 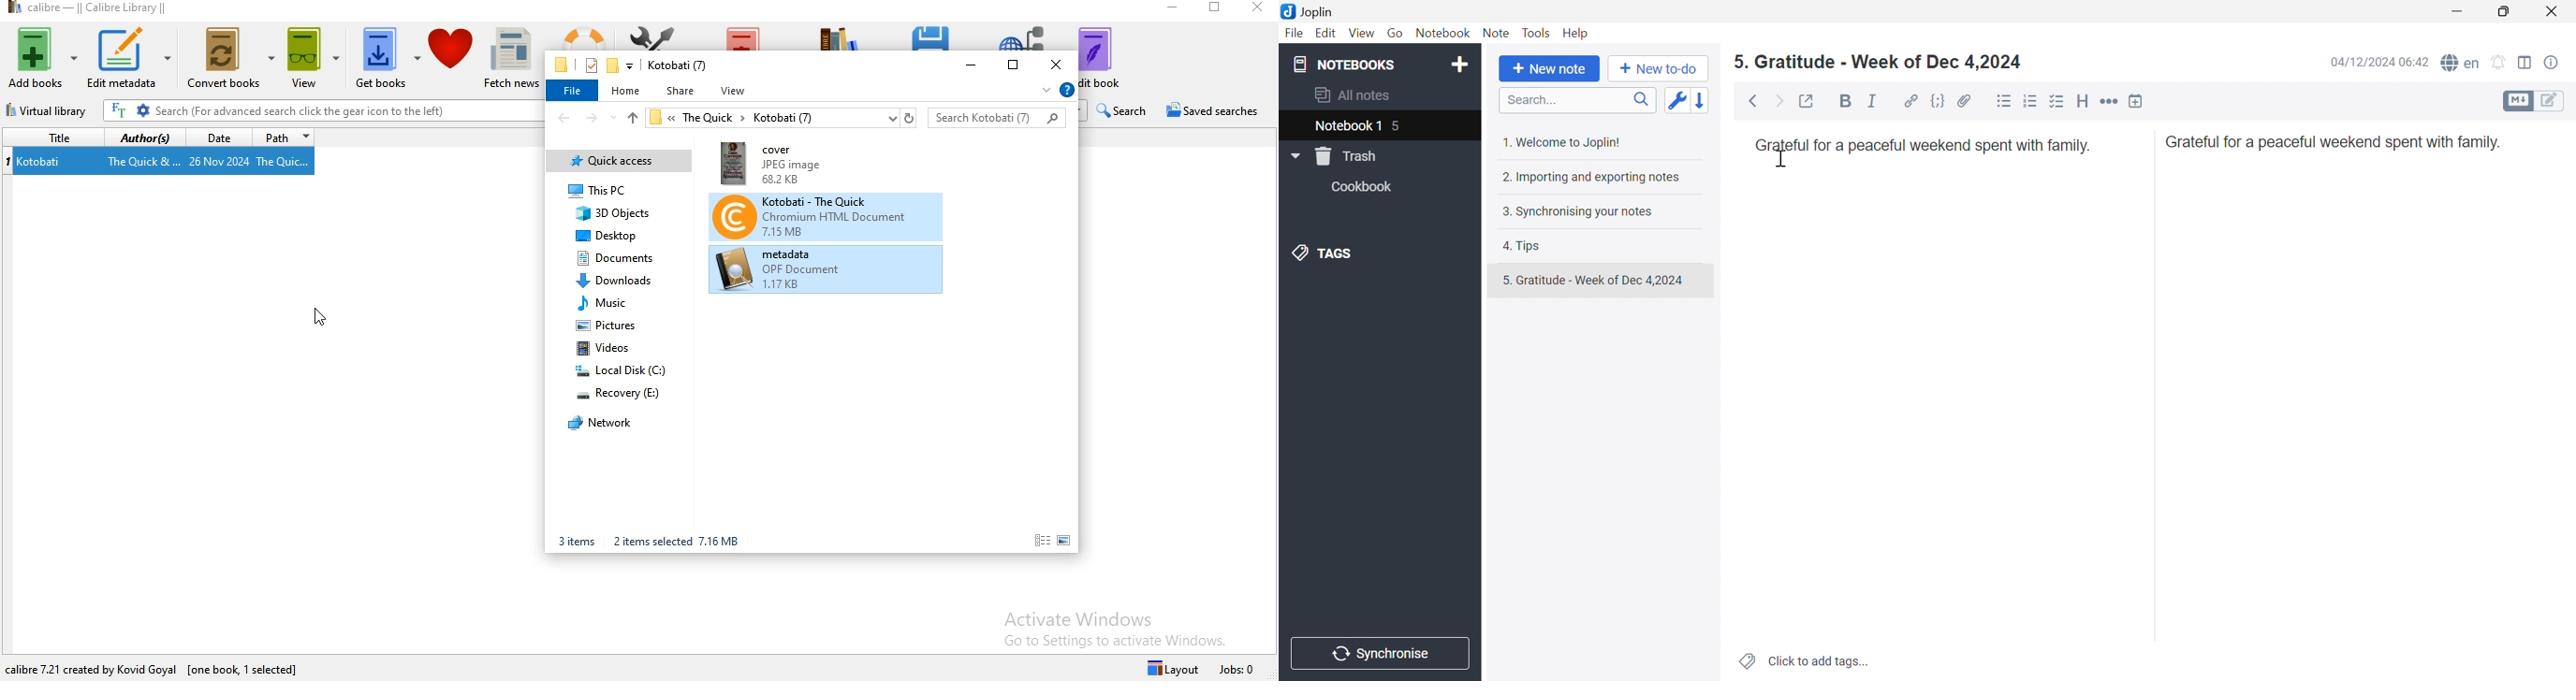 I want to click on Help, so click(x=1577, y=33).